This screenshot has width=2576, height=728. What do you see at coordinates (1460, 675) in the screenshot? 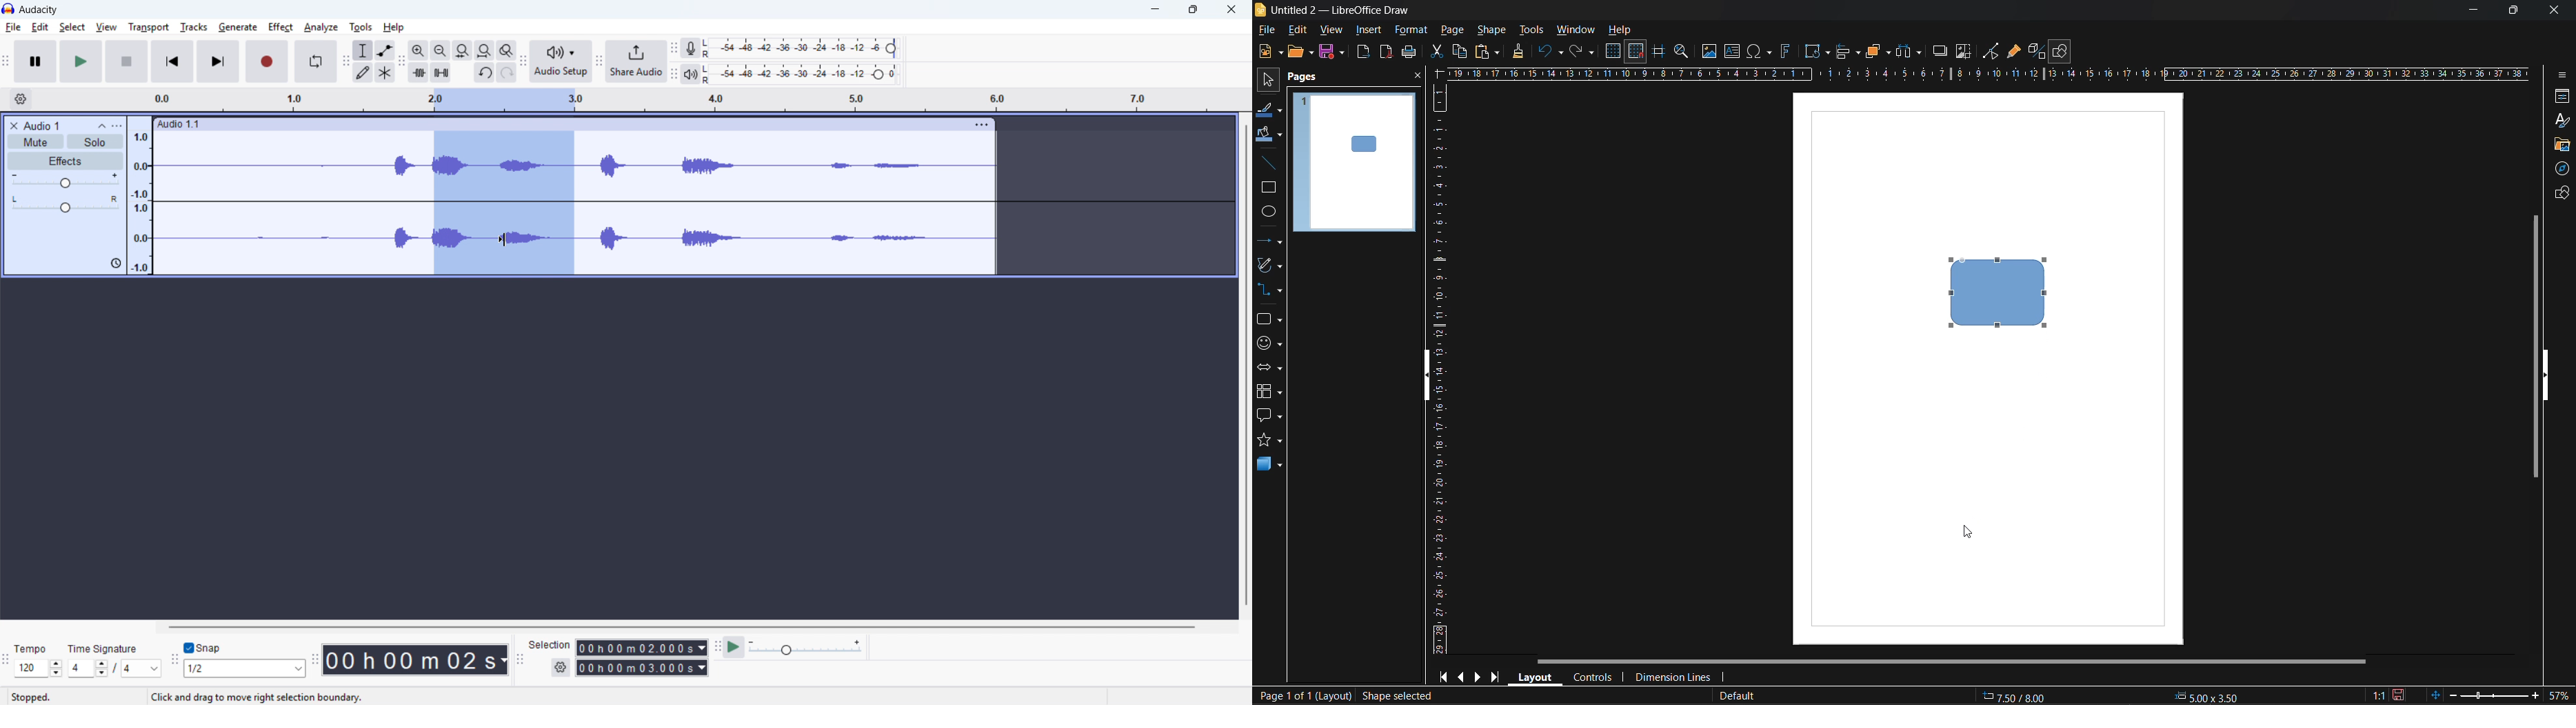
I see `previous` at bounding box center [1460, 675].